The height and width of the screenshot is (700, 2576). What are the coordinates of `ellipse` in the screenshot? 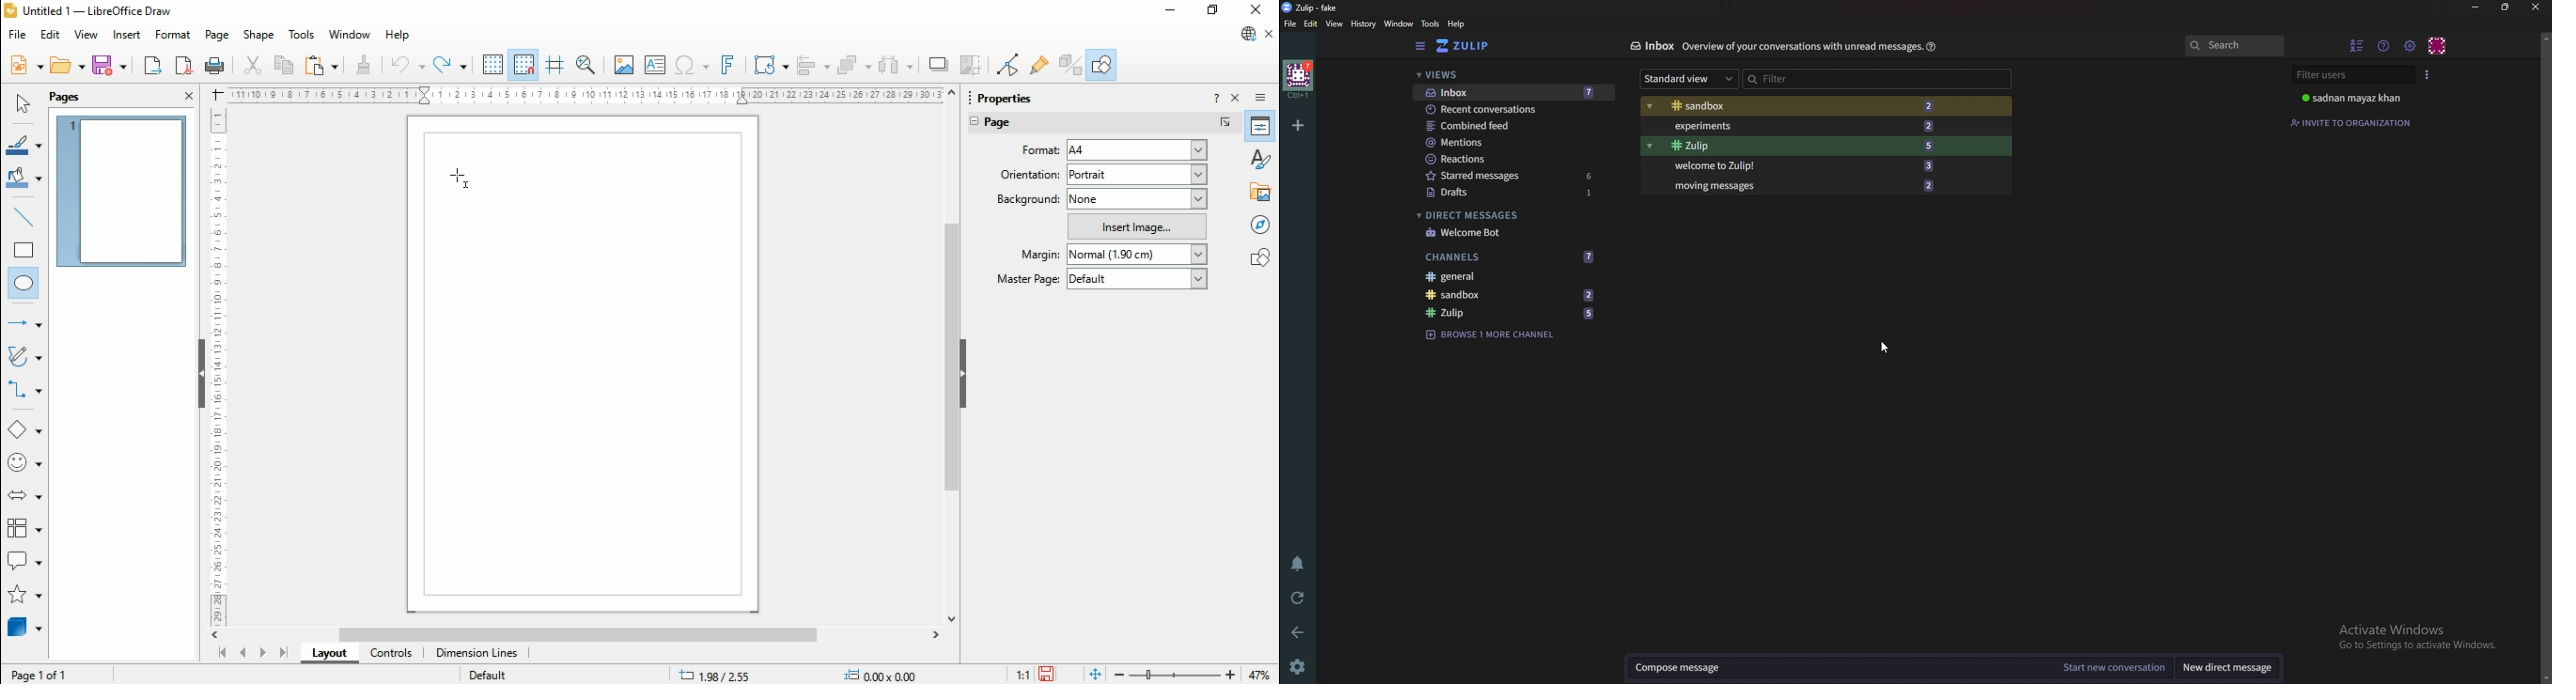 It's located at (25, 284).